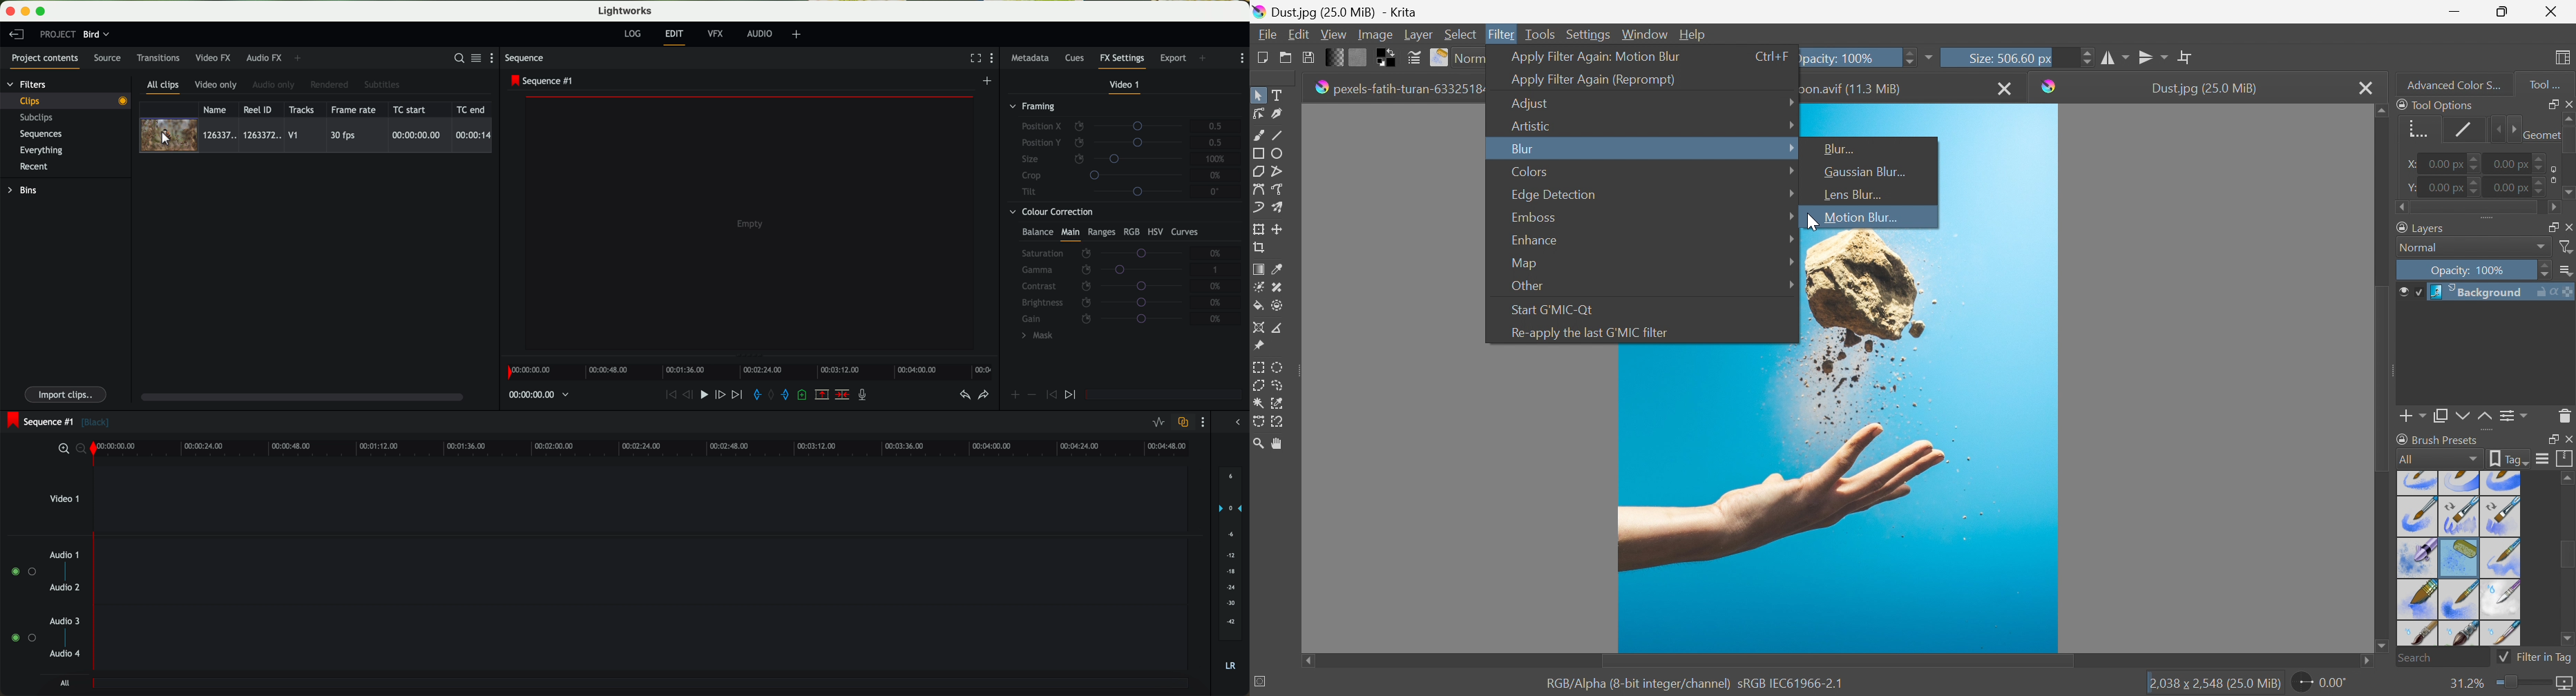 The height and width of the screenshot is (700, 2576). What do you see at coordinates (2050, 86) in the screenshot?
I see `Krita logo` at bounding box center [2050, 86].